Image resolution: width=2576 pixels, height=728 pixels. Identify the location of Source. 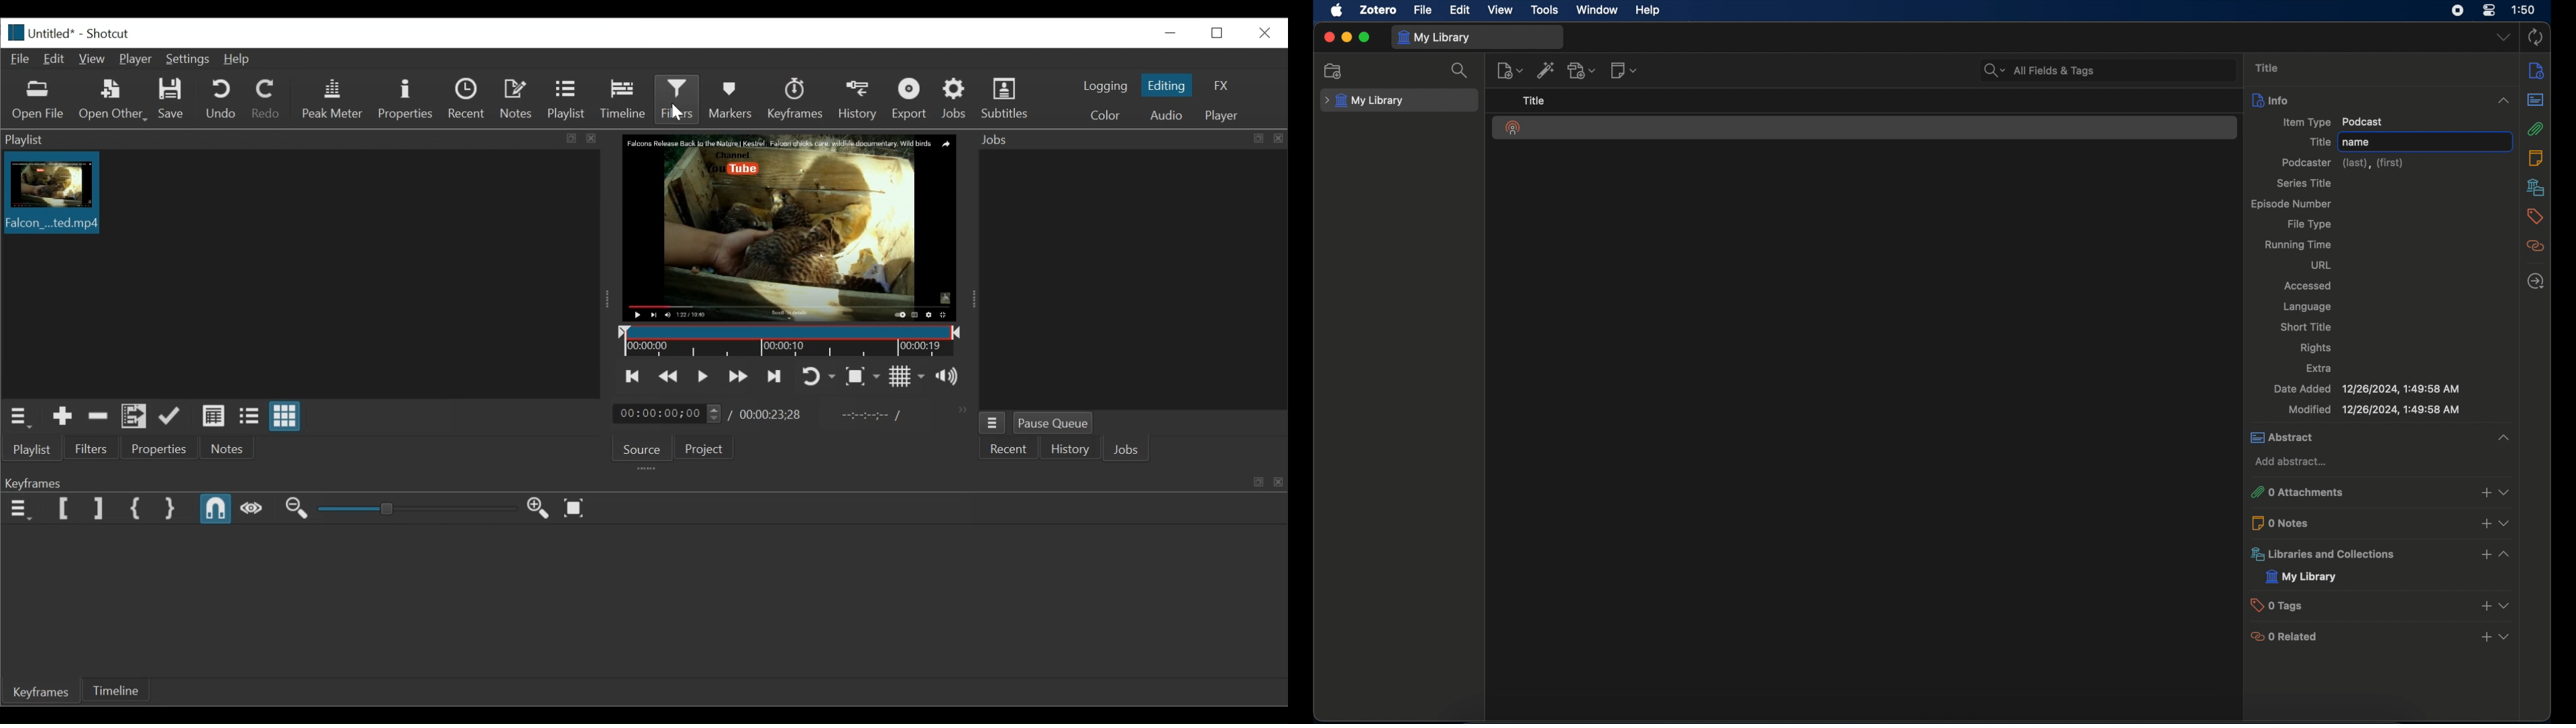
(642, 449).